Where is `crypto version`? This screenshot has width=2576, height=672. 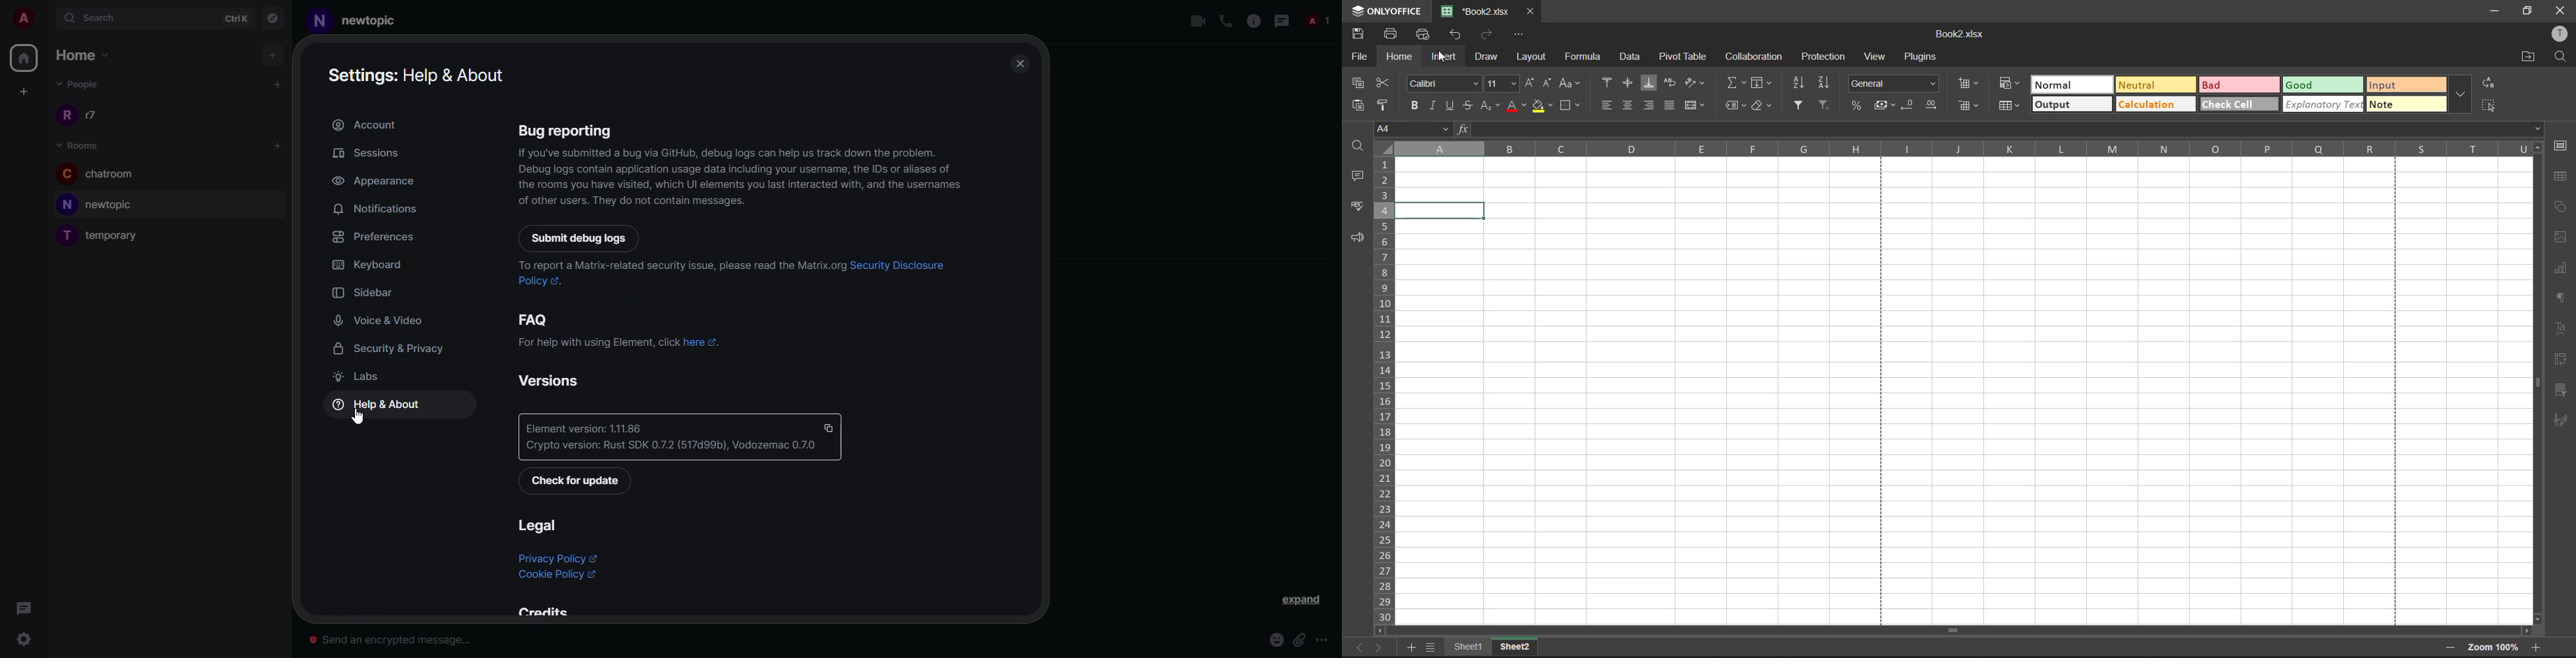
crypto version is located at coordinates (674, 446).